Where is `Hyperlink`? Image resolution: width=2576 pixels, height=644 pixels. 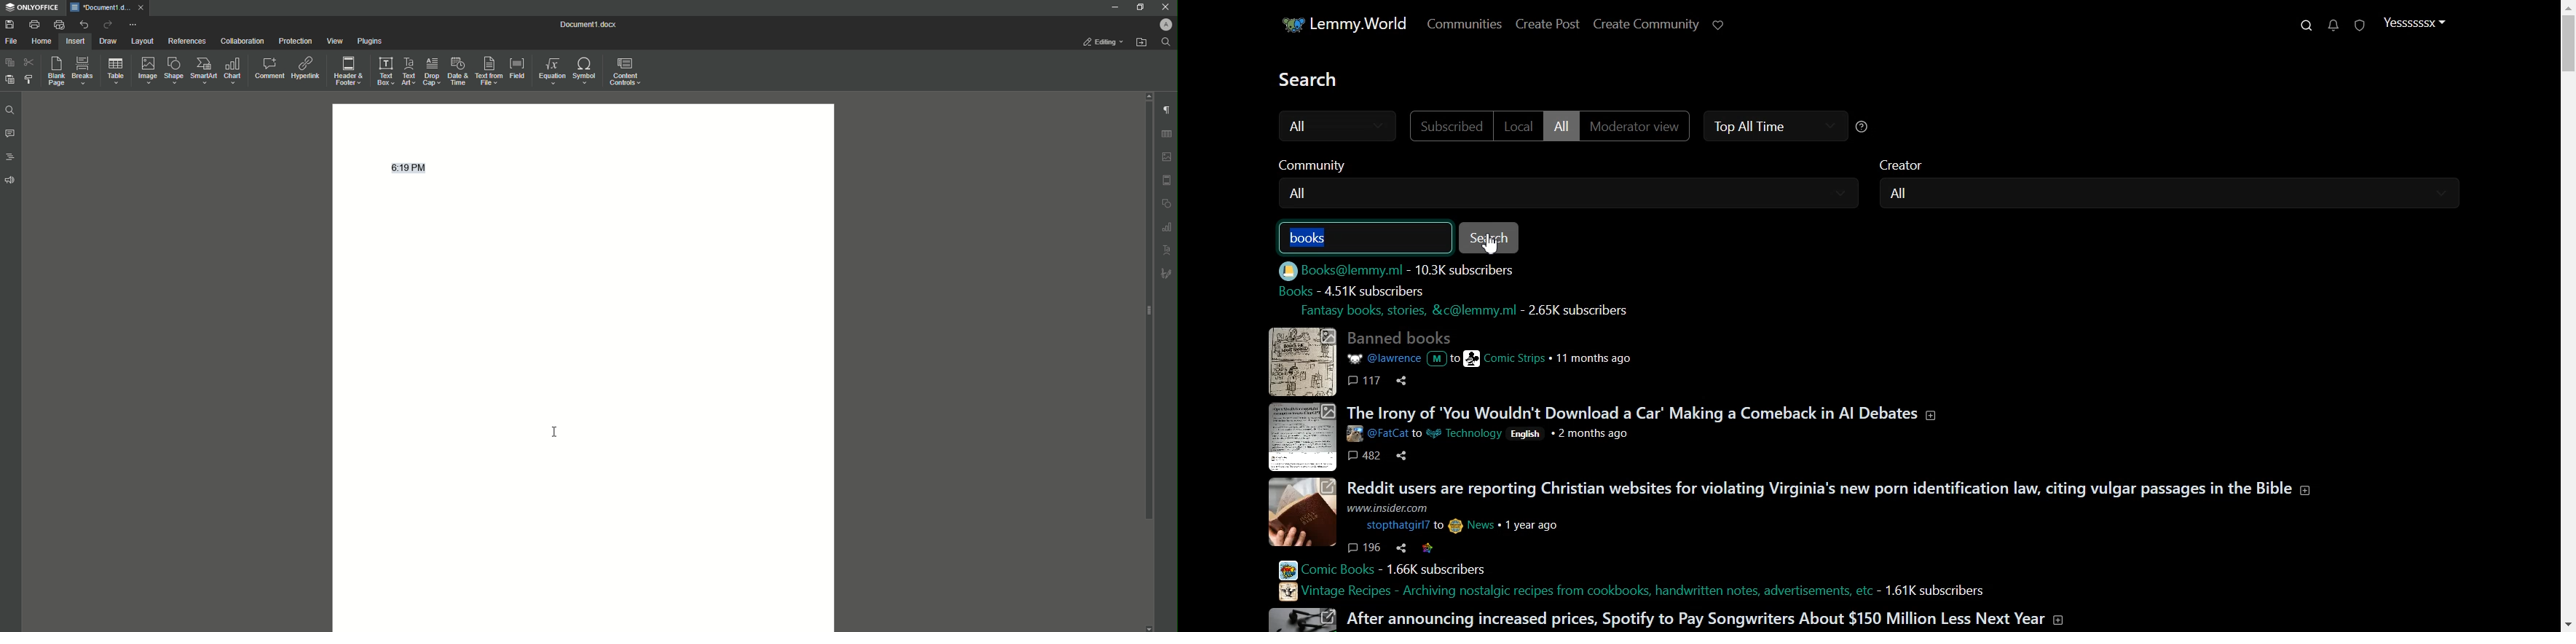
Hyperlink is located at coordinates (305, 66).